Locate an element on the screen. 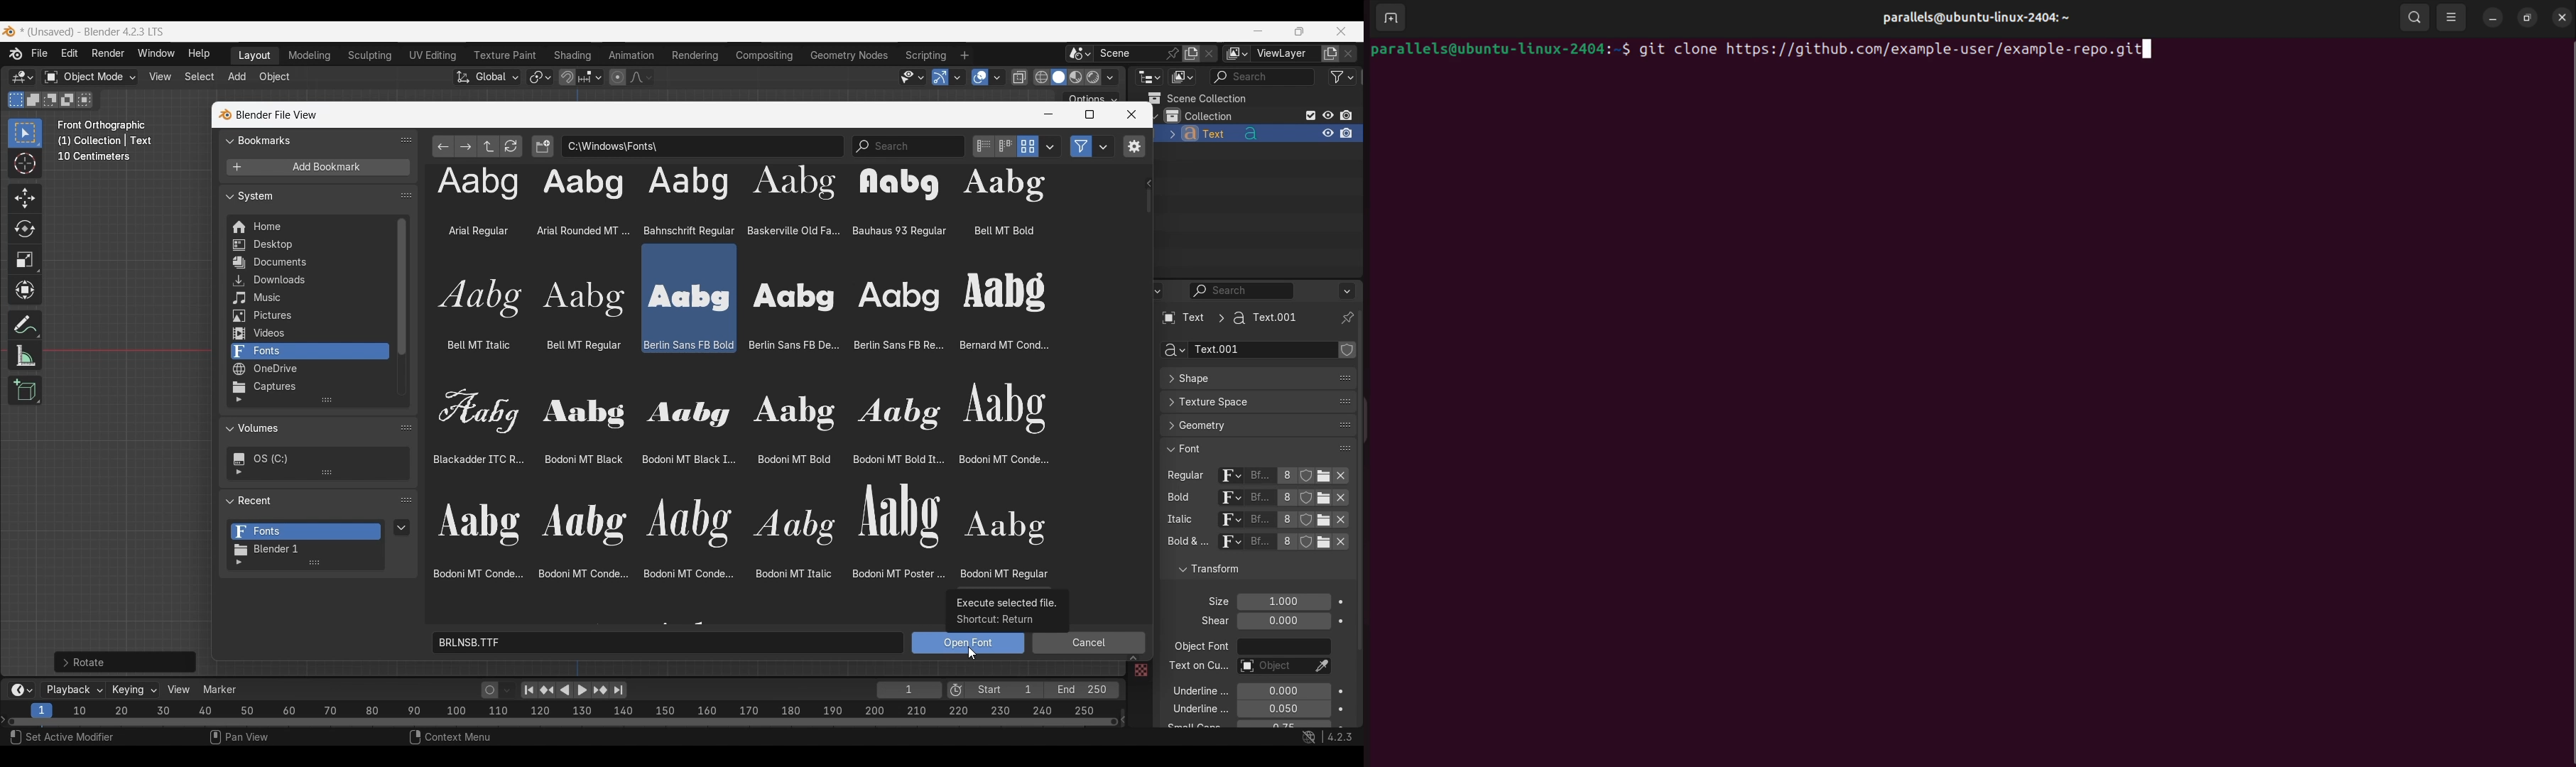  Collapse Recent is located at coordinates (308, 500).